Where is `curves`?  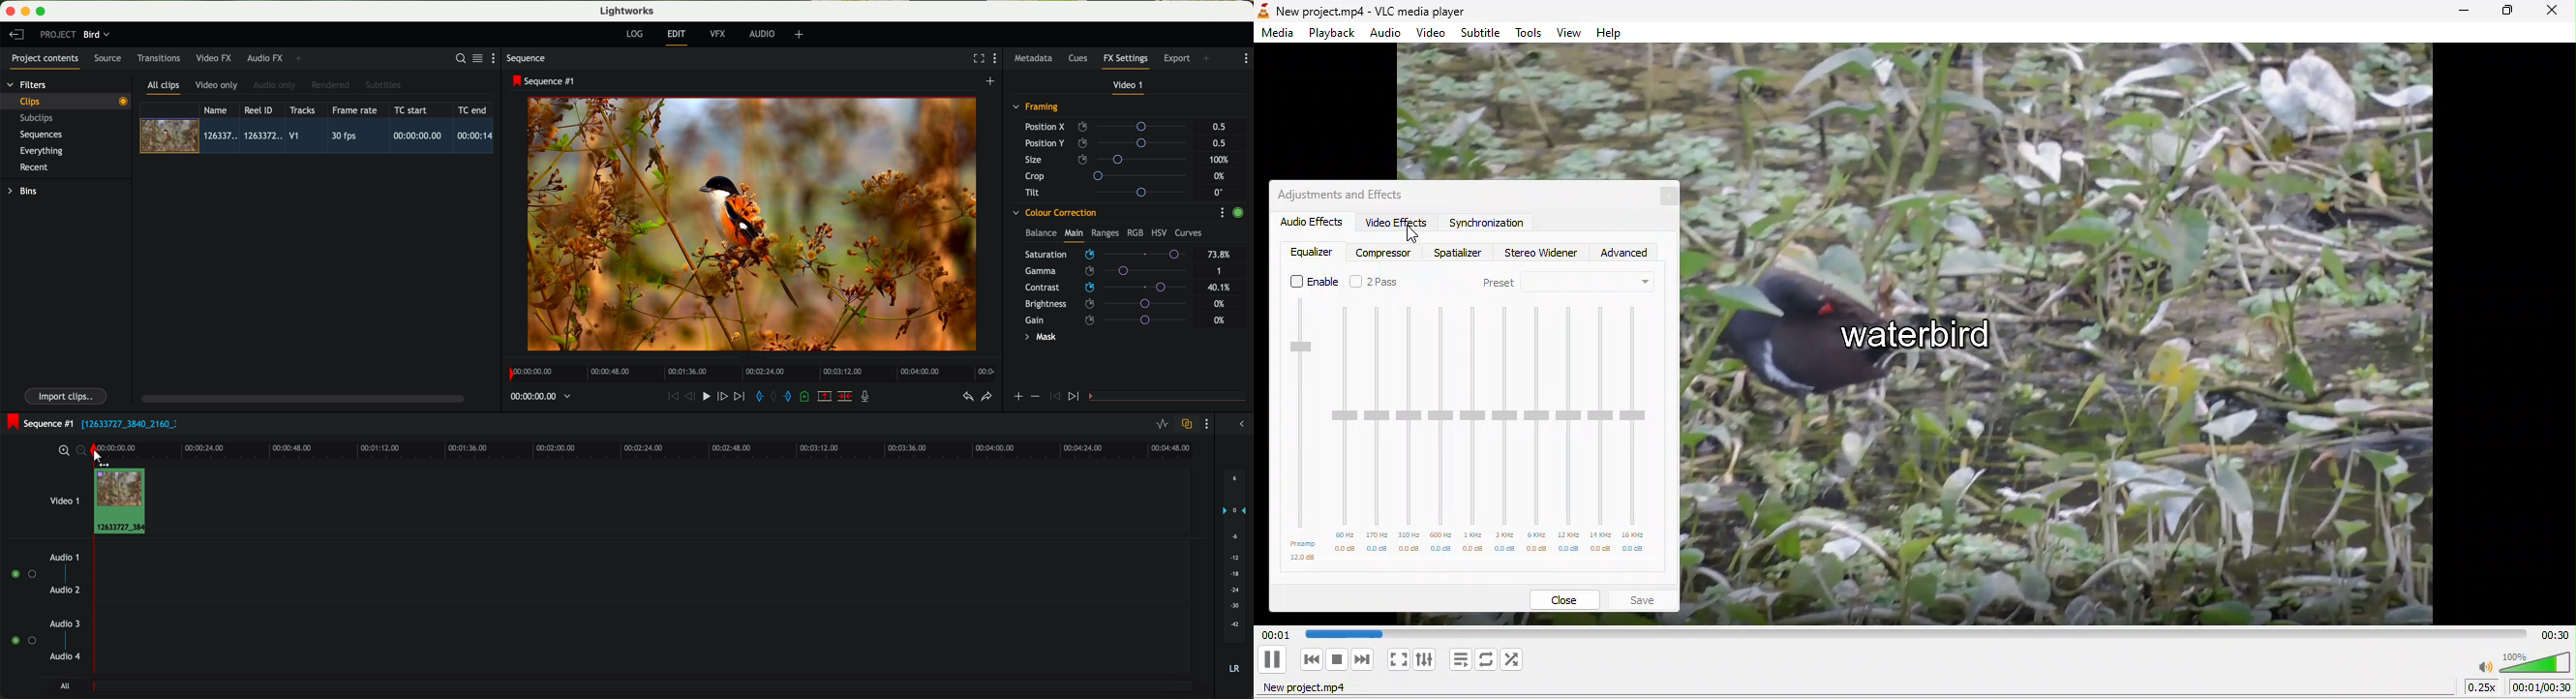 curves is located at coordinates (1190, 233).